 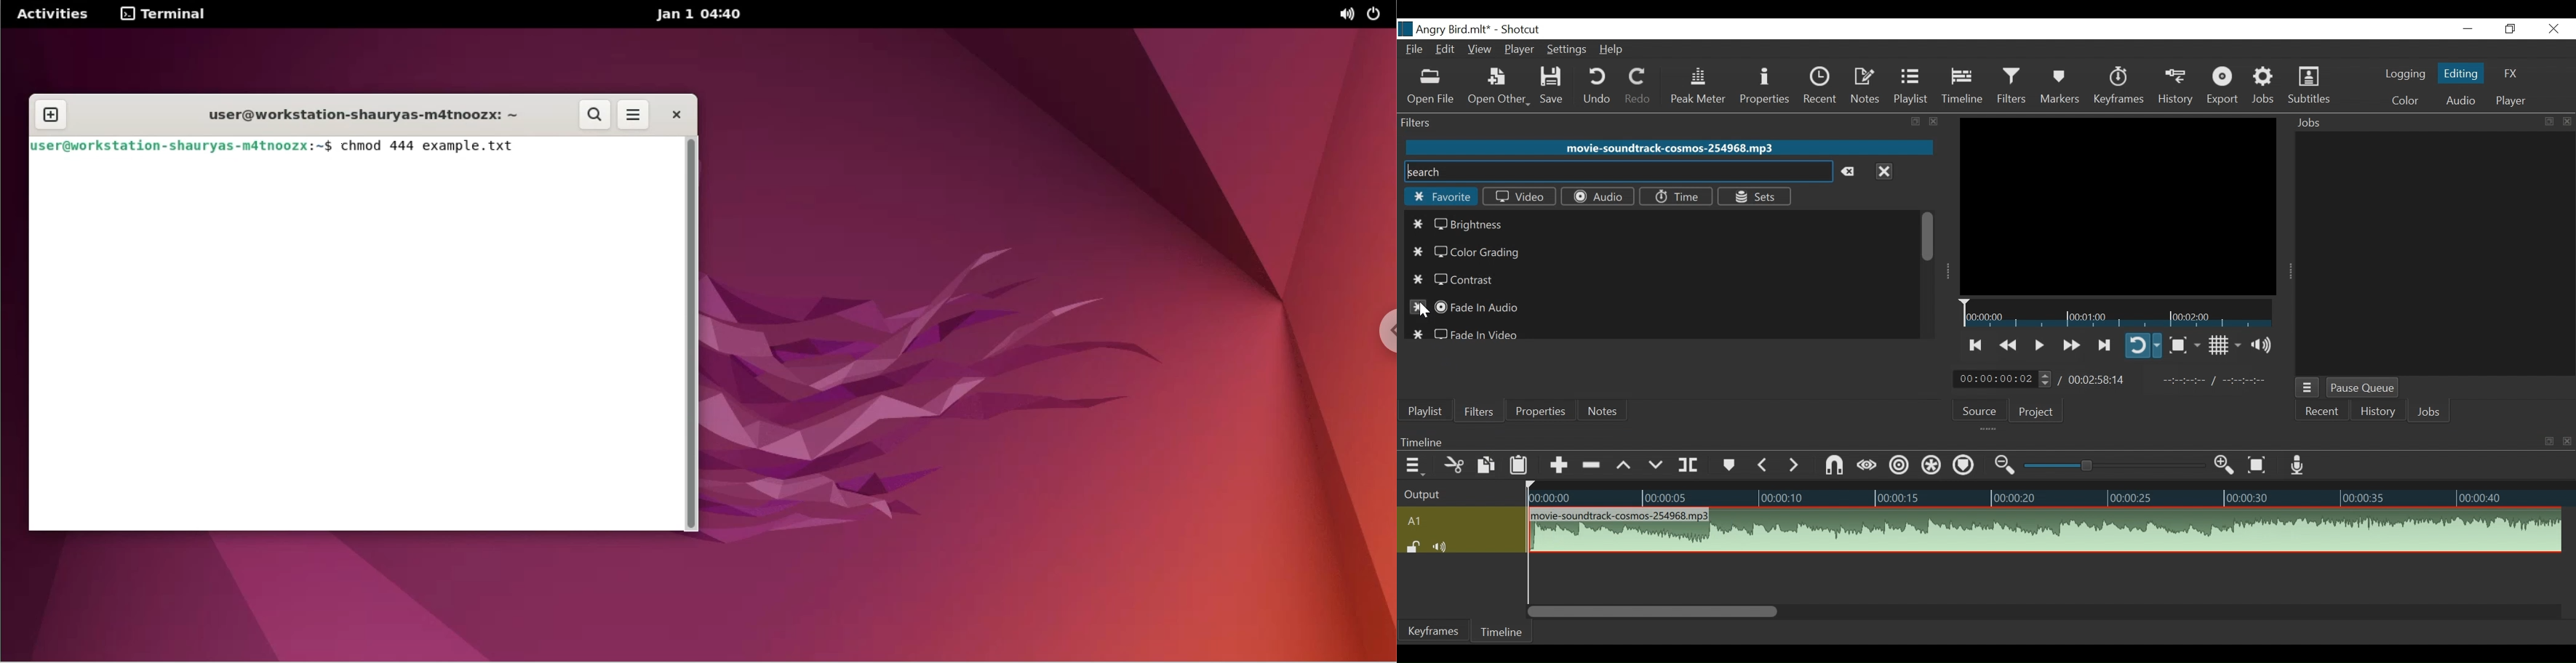 I want to click on Media Viewer, so click(x=2118, y=206).